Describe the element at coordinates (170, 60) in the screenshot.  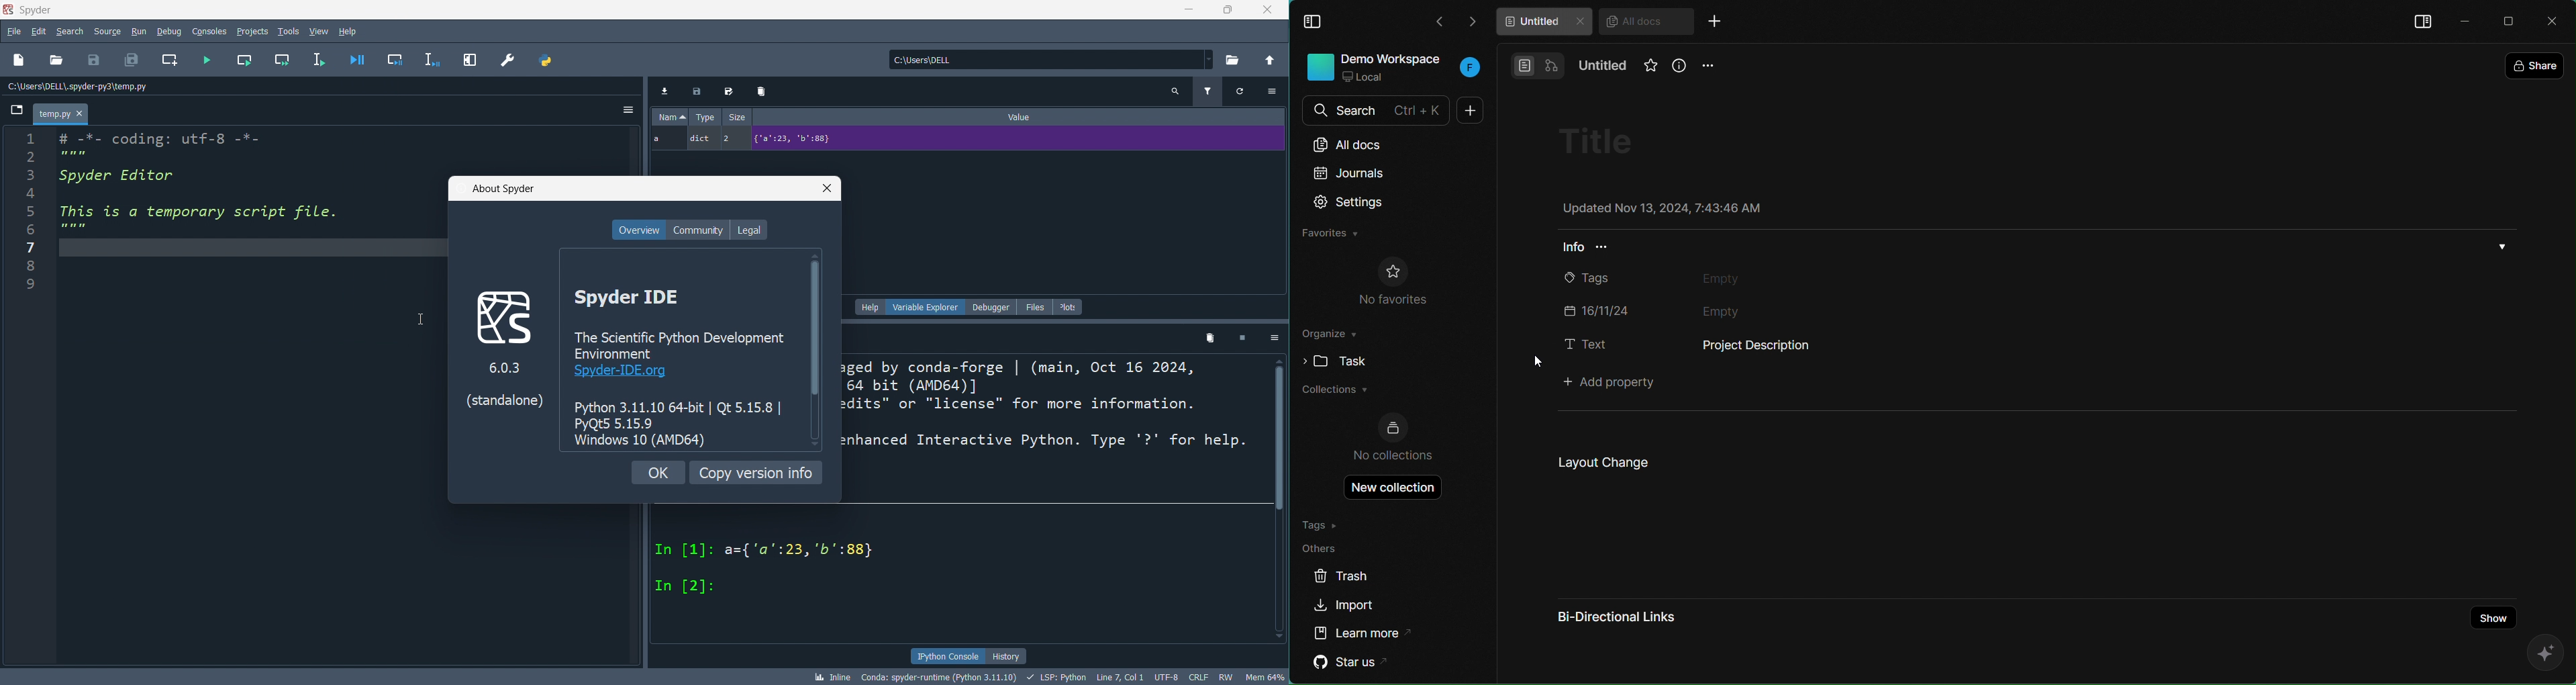
I see `new cell` at that location.